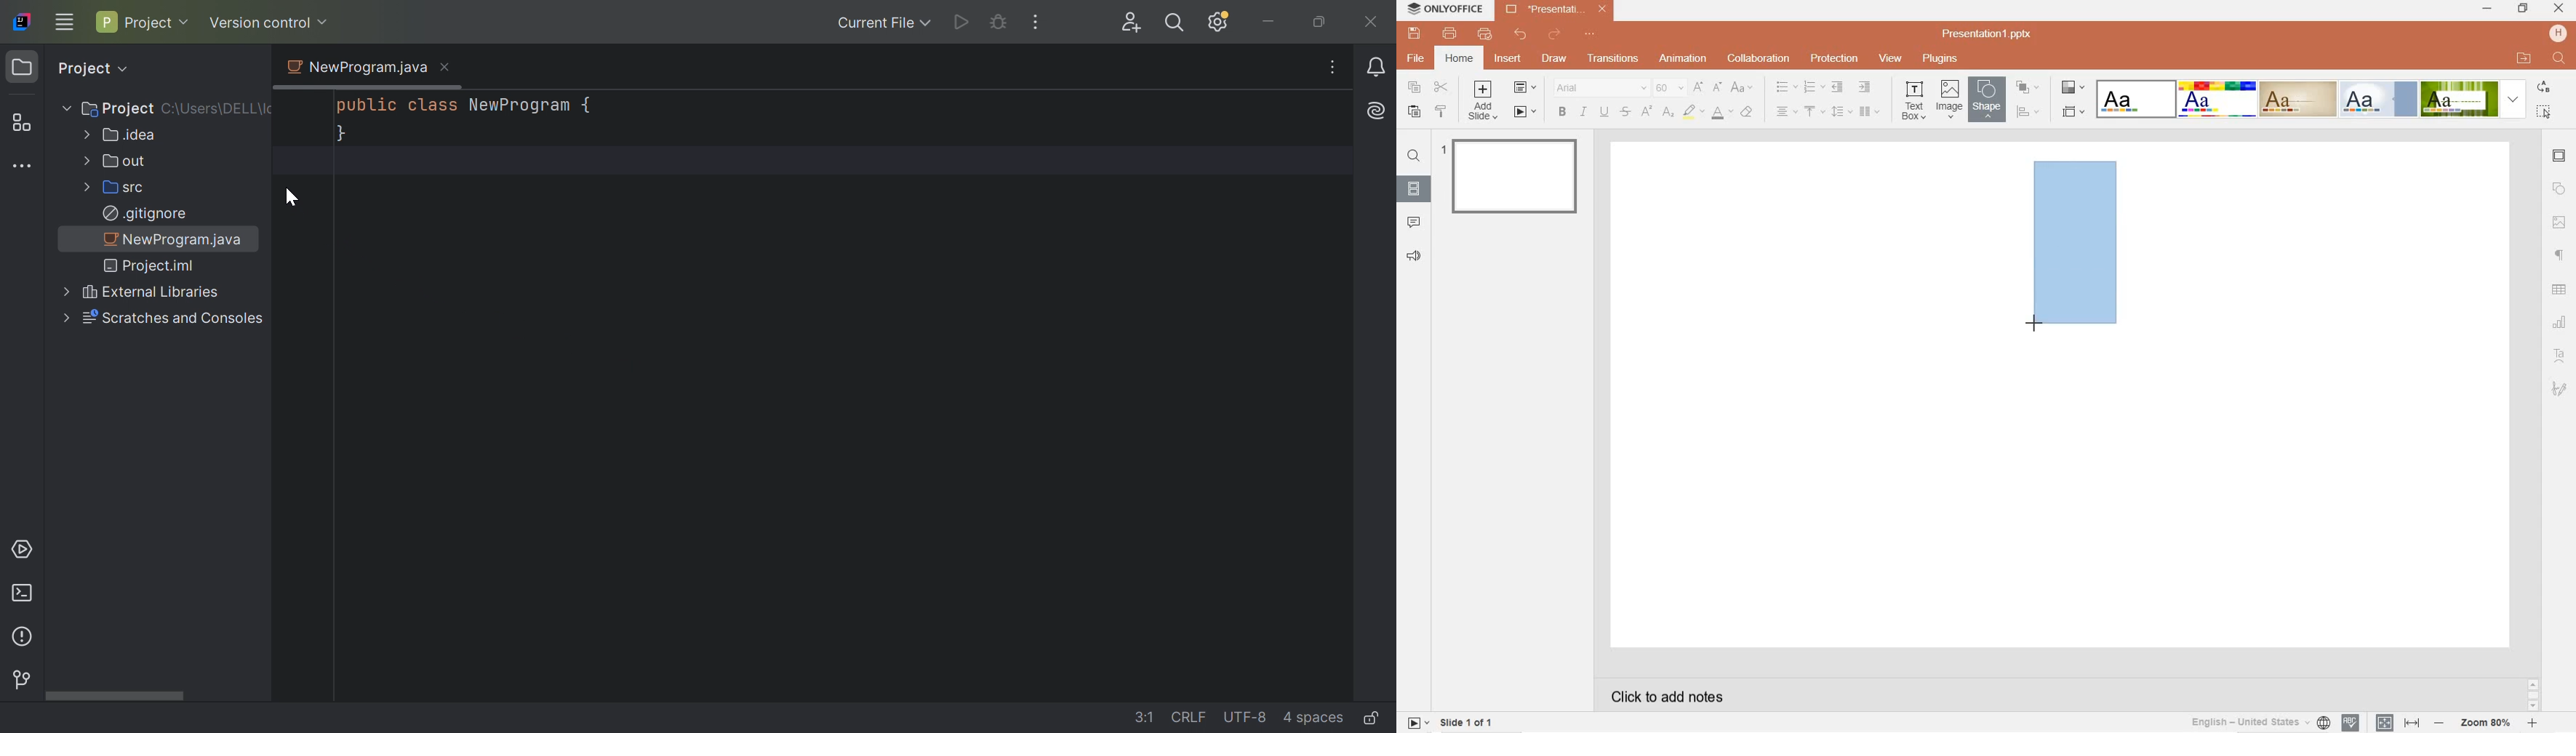 The height and width of the screenshot is (756, 2576). Describe the element at coordinates (2543, 88) in the screenshot. I see `REPLACE` at that location.